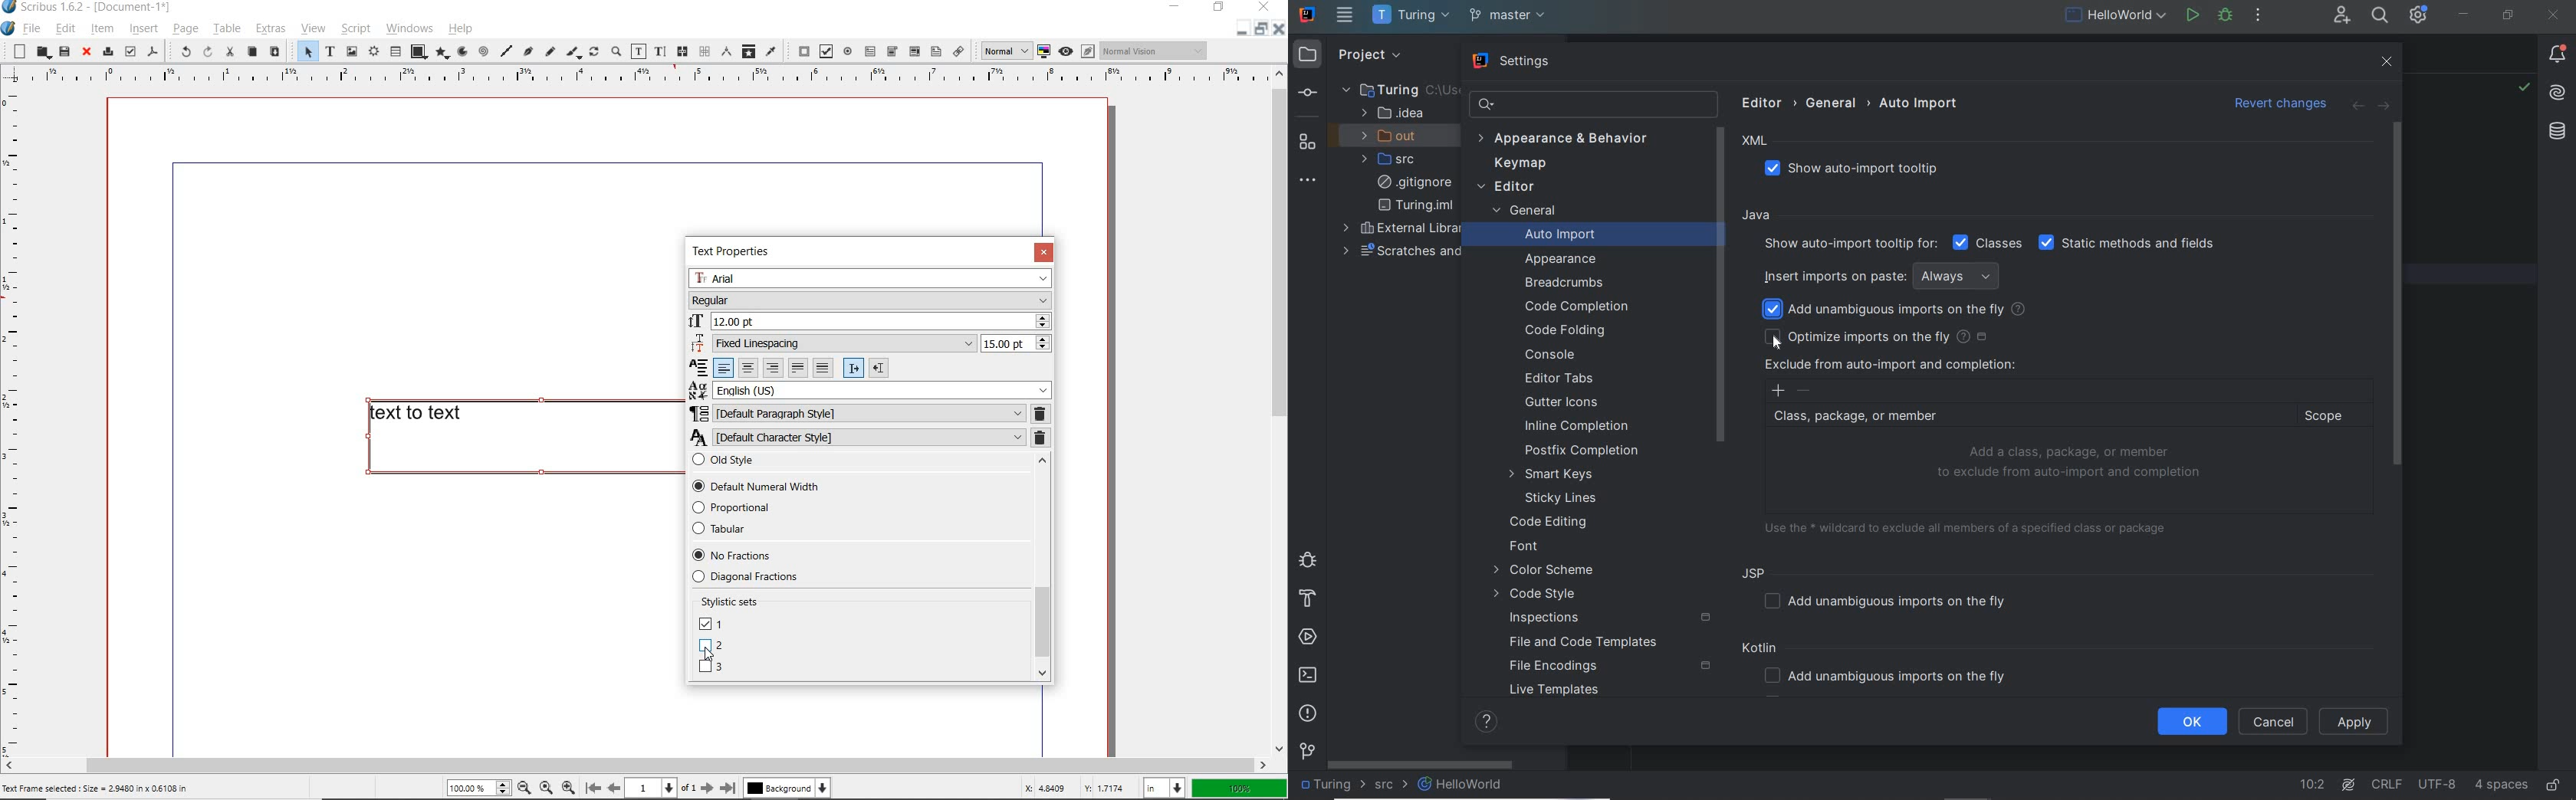 Image resolution: width=2576 pixels, height=812 pixels. Describe the element at coordinates (153, 53) in the screenshot. I see `save as pdf` at that location.